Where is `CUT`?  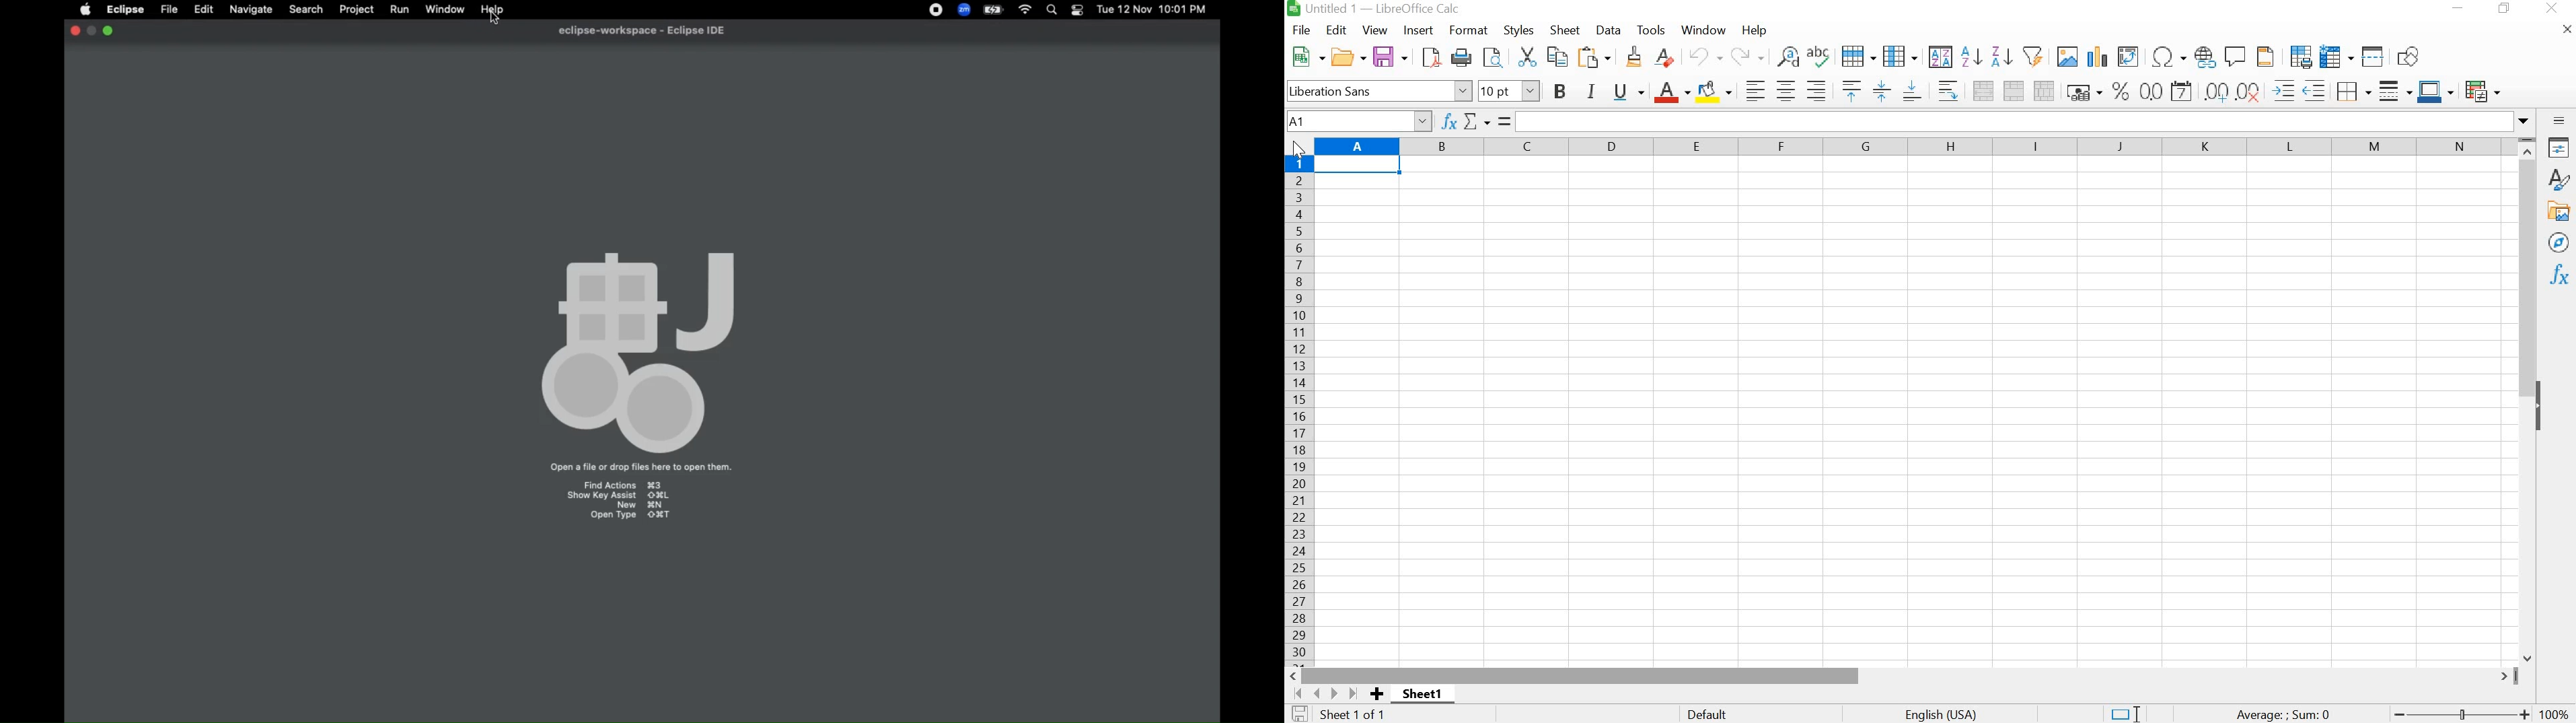 CUT is located at coordinates (1529, 57).